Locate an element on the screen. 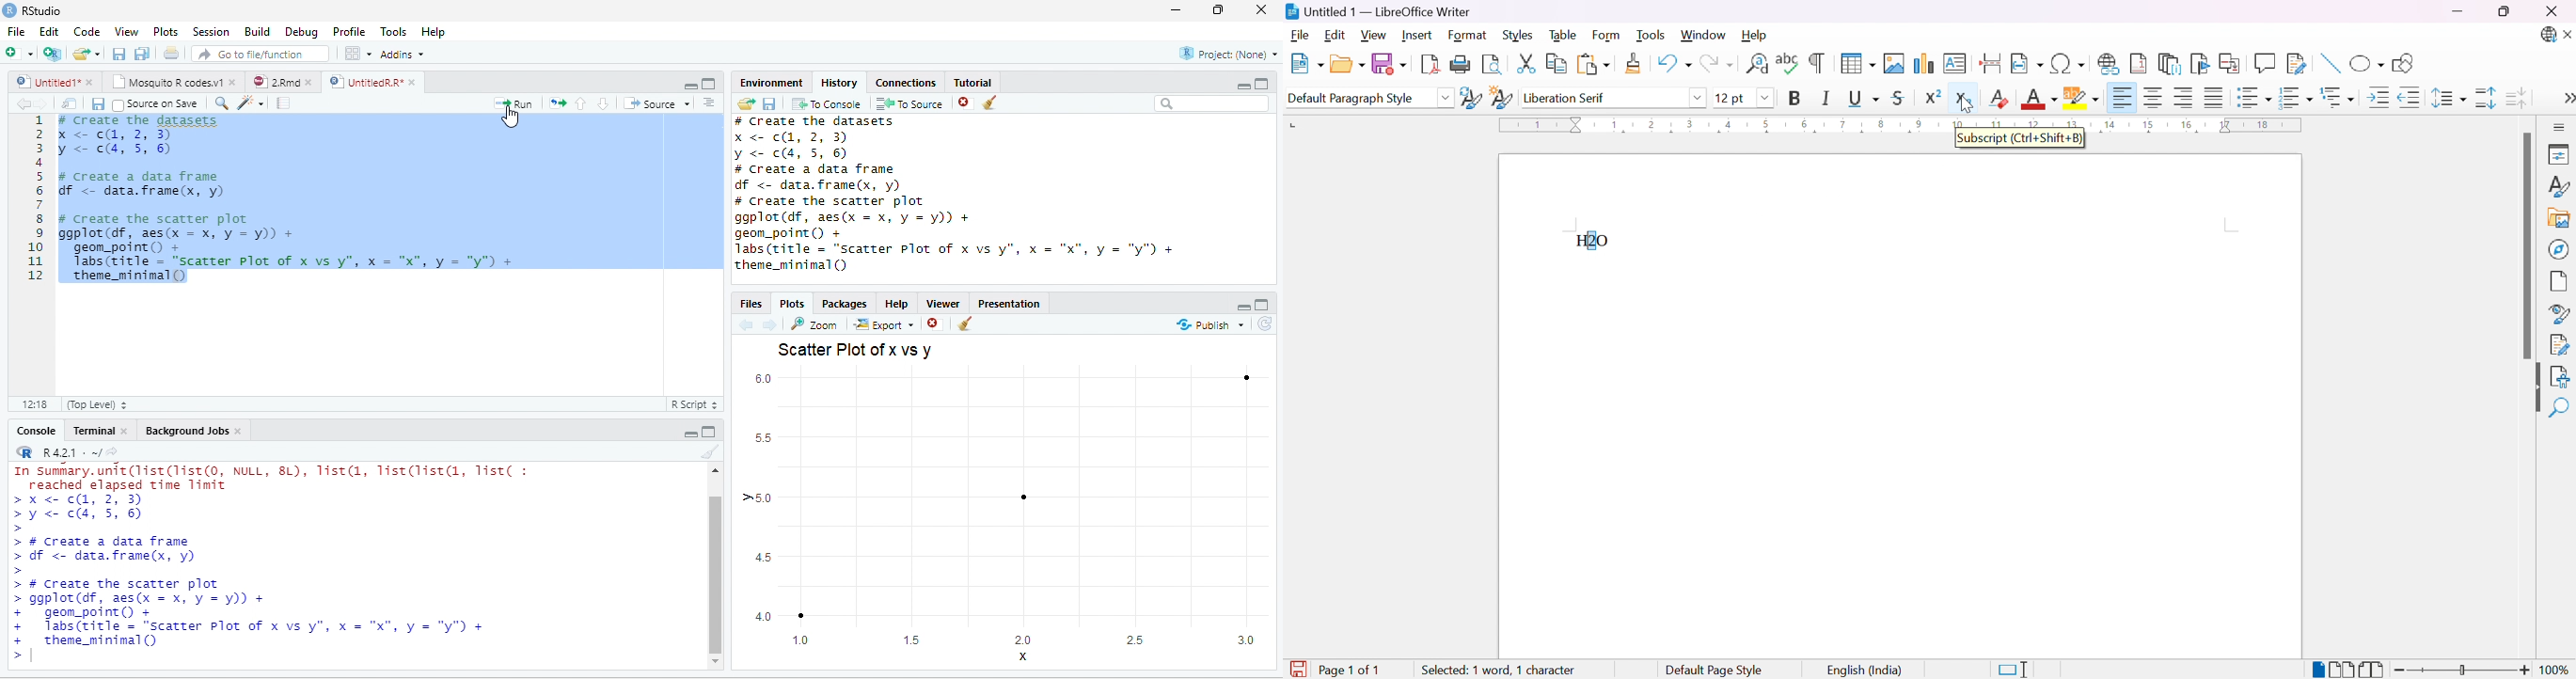  Character highlighting color is located at coordinates (2082, 98).